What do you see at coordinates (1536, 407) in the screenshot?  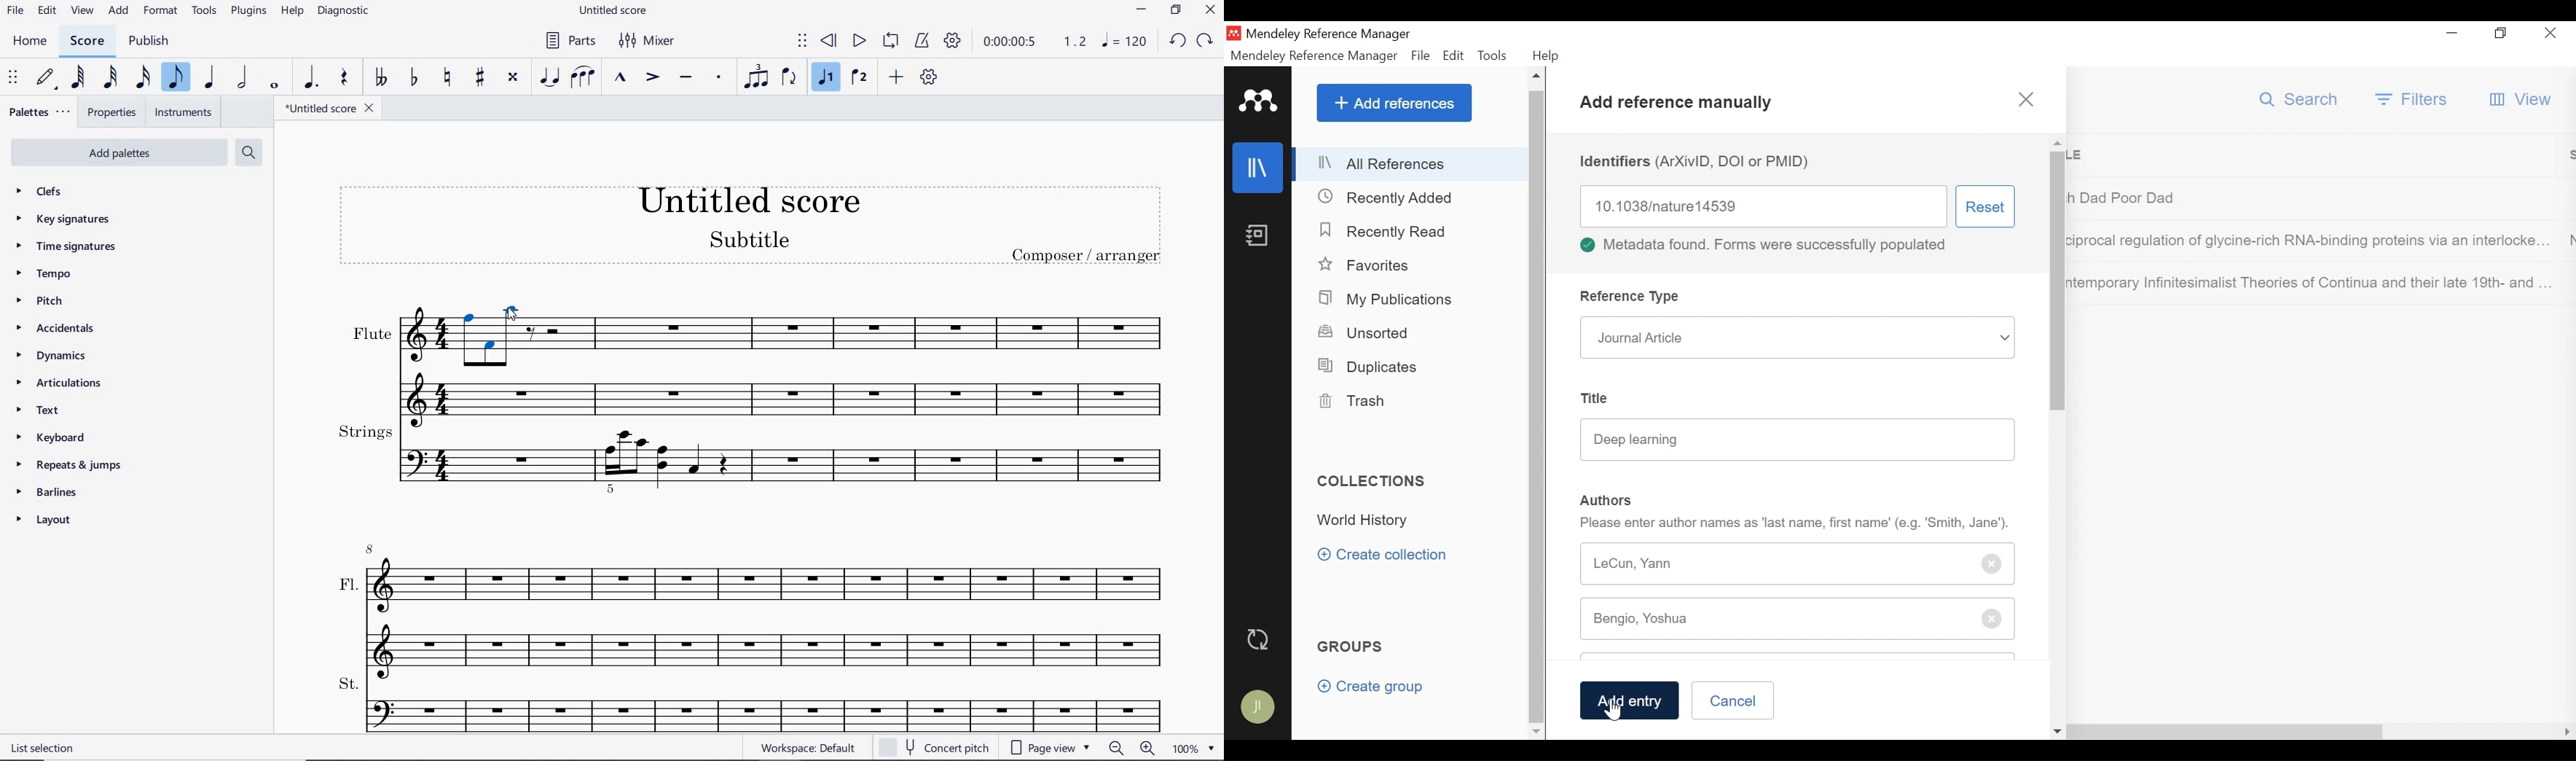 I see `Vertical Scroll bar` at bounding box center [1536, 407].